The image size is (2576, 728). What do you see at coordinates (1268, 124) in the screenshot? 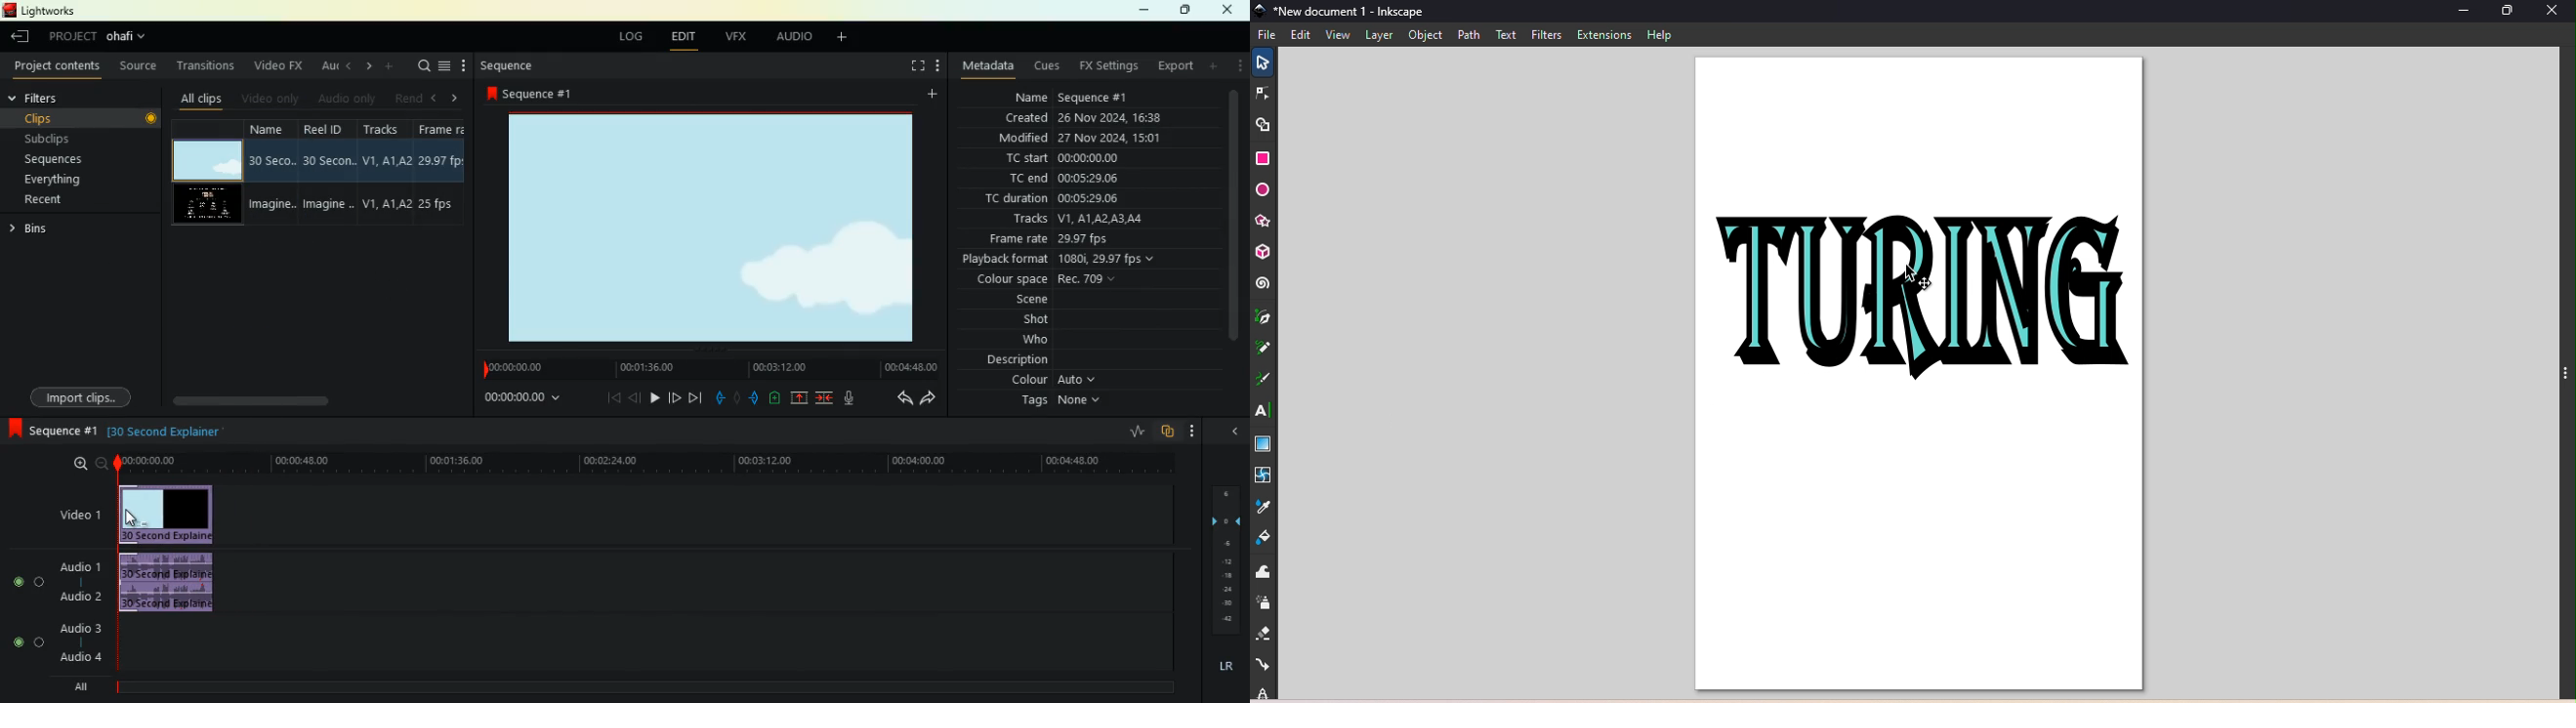
I see `Shape builder tool` at bounding box center [1268, 124].